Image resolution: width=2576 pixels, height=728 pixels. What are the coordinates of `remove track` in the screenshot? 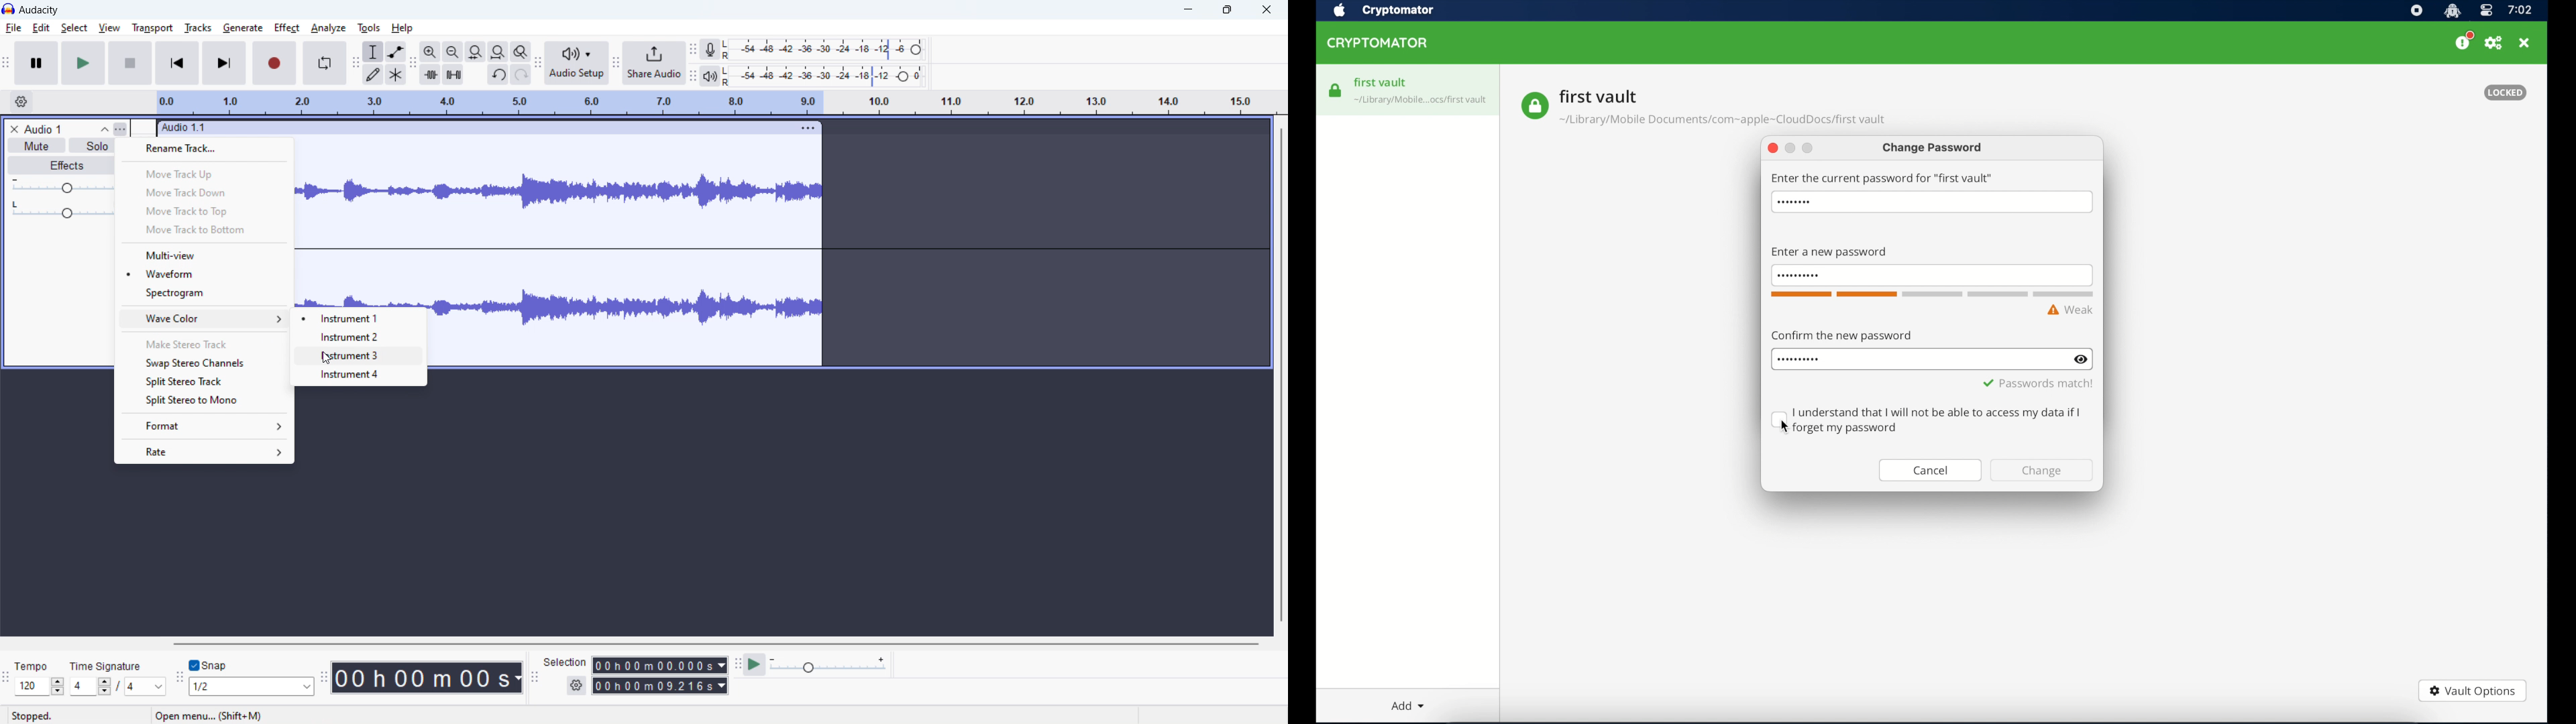 It's located at (13, 129).